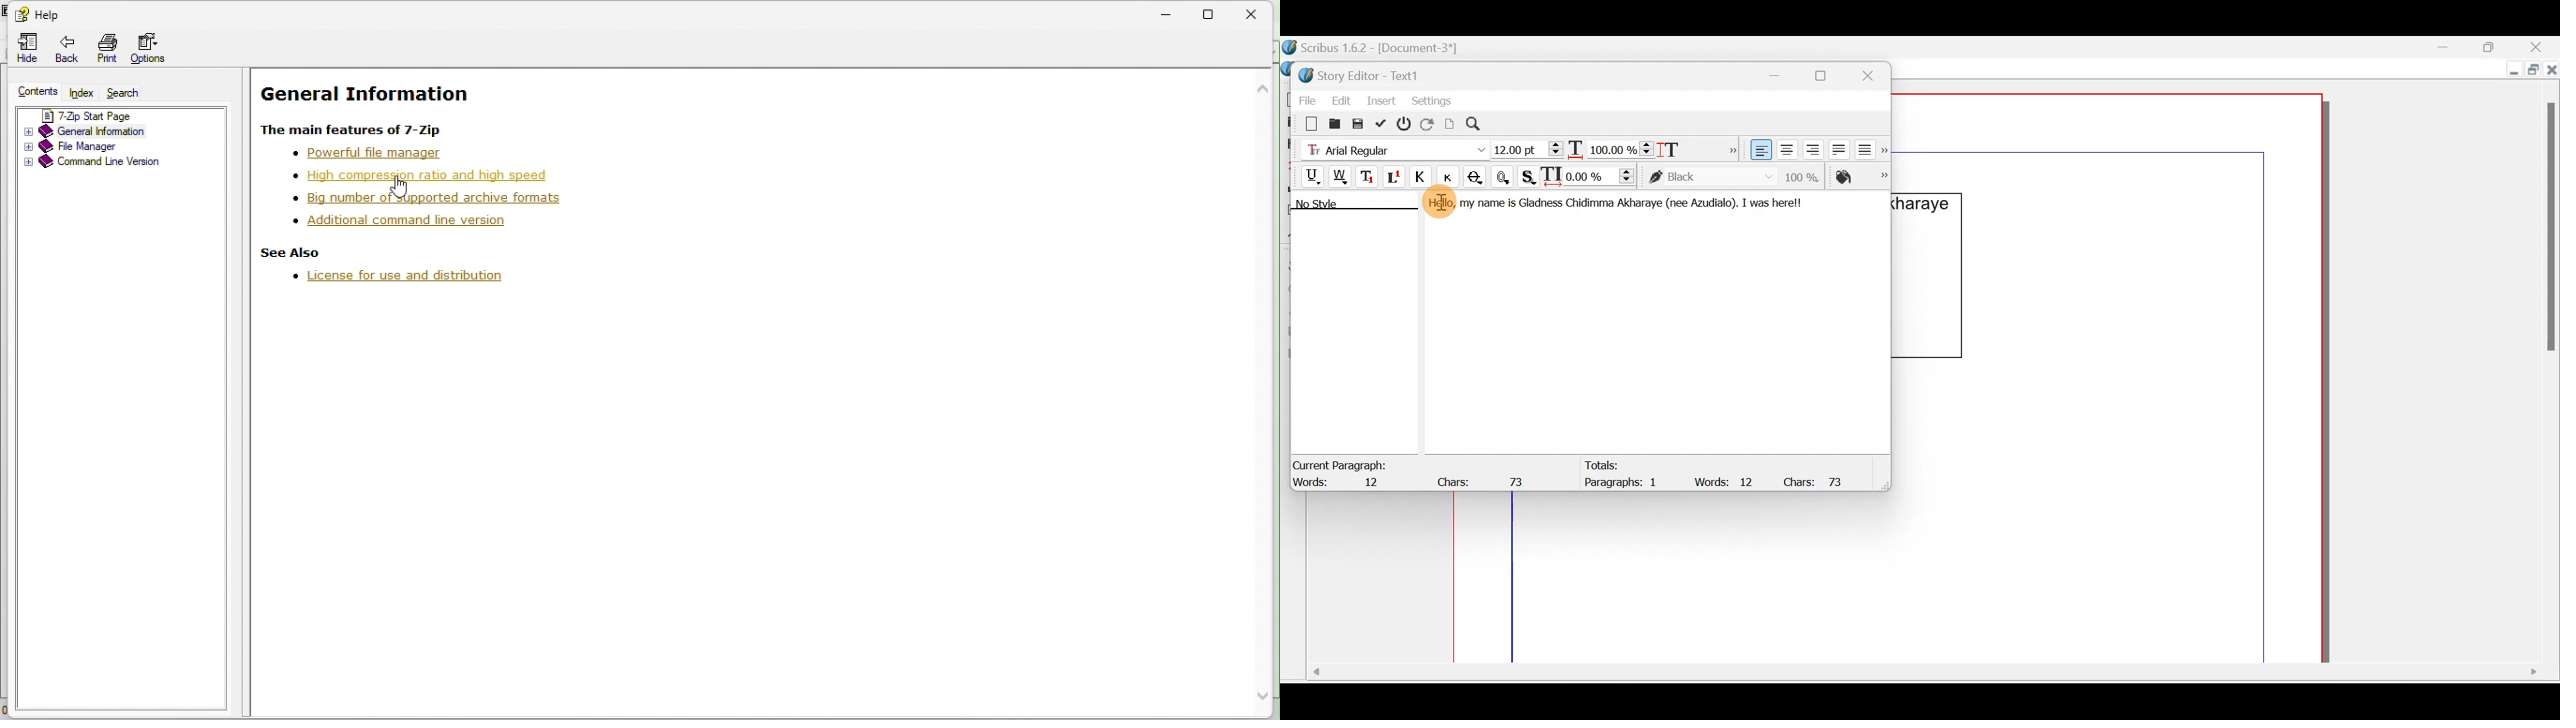  I want to click on Align text left, so click(1759, 150).